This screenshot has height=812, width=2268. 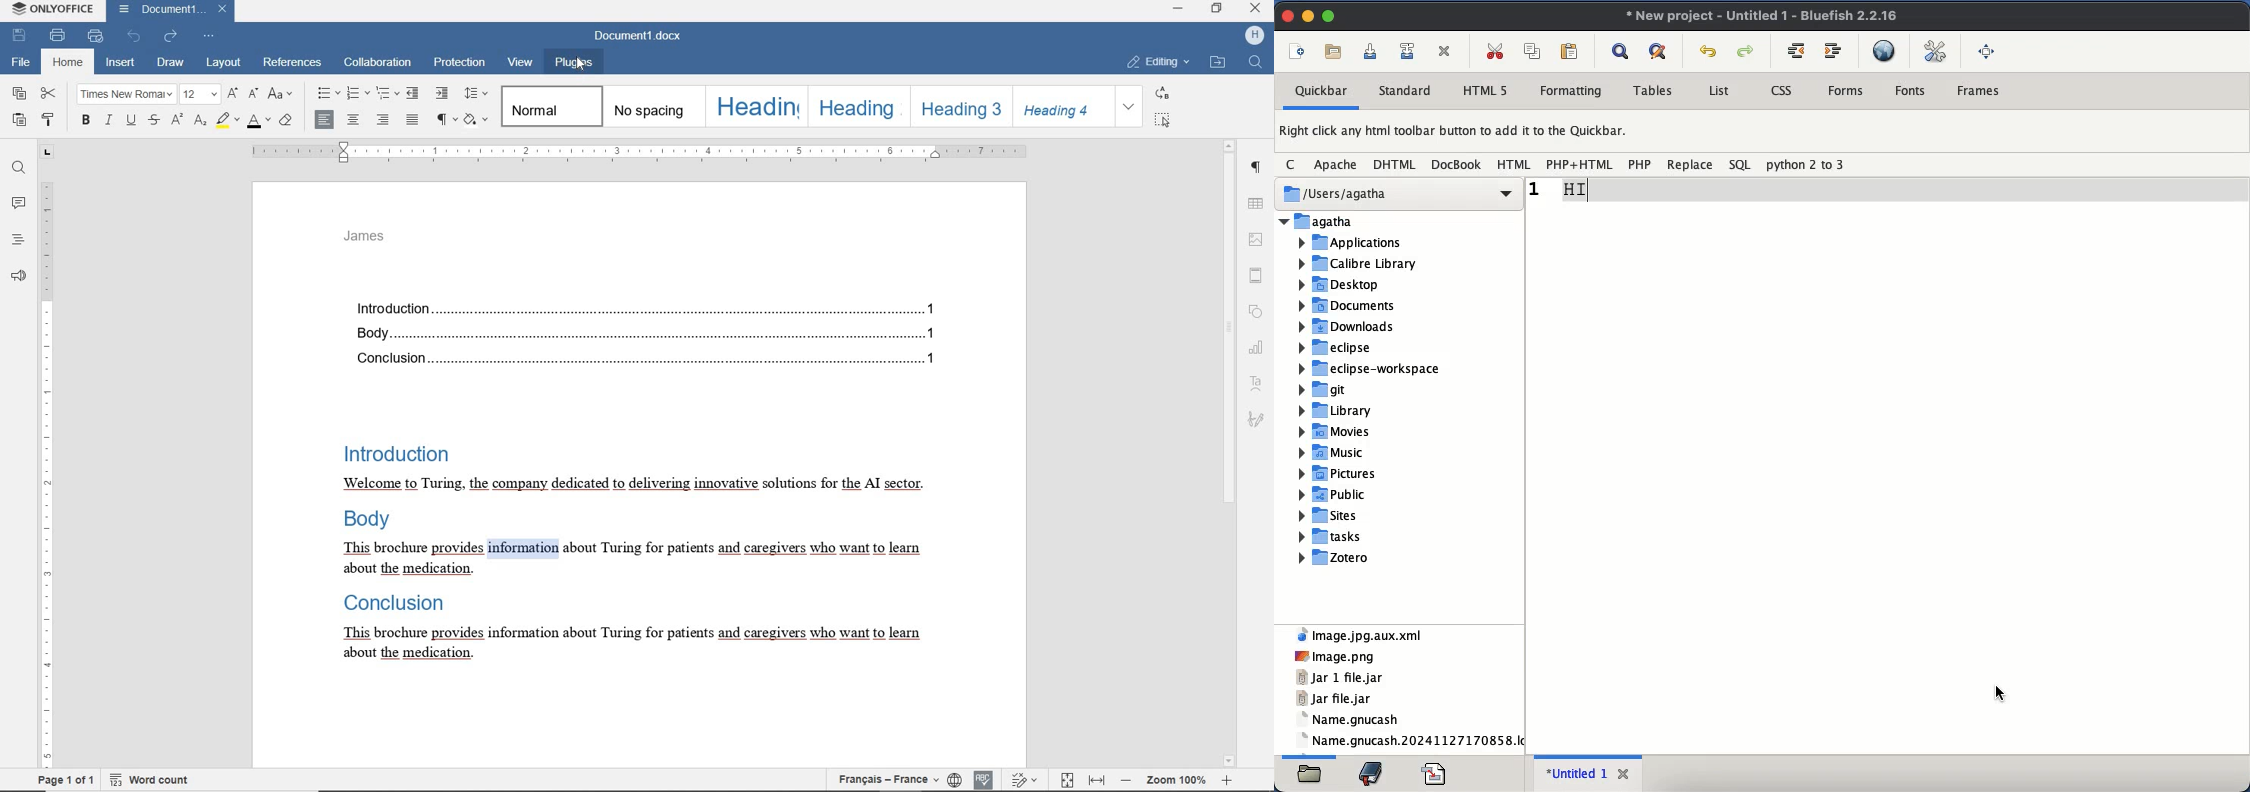 What do you see at coordinates (1218, 8) in the screenshot?
I see `RESTORE DOWN` at bounding box center [1218, 8].